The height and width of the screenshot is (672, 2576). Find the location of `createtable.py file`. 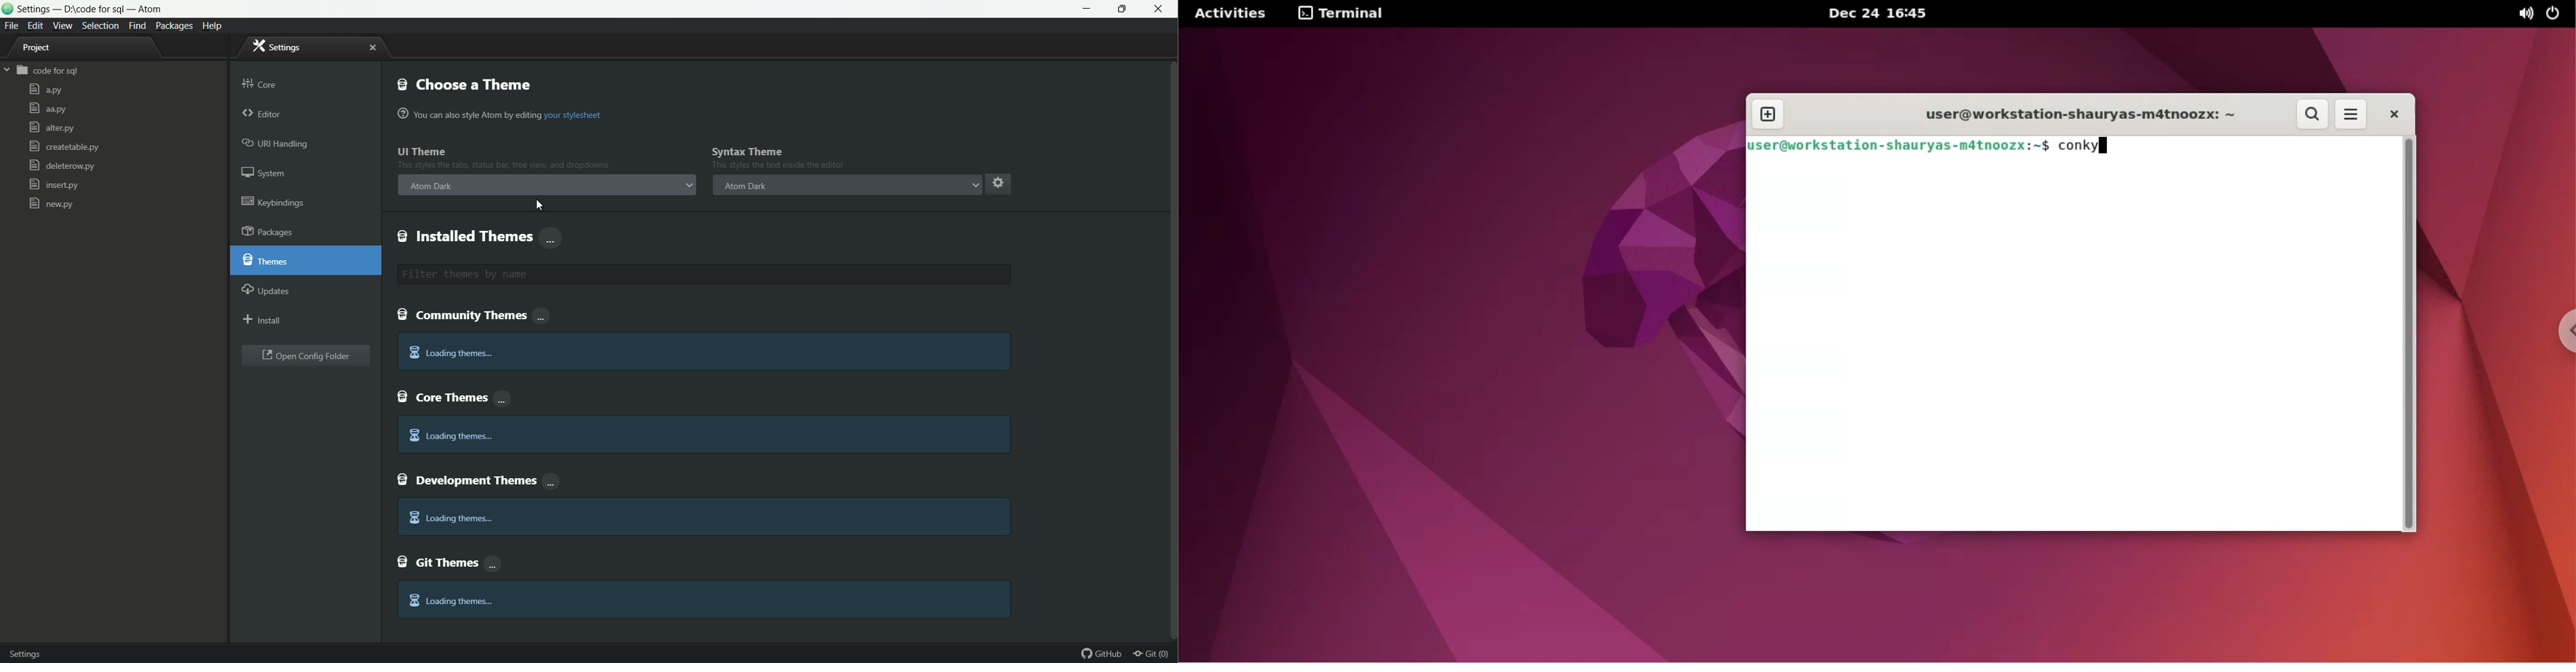

createtable.py file is located at coordinates (63, 146).